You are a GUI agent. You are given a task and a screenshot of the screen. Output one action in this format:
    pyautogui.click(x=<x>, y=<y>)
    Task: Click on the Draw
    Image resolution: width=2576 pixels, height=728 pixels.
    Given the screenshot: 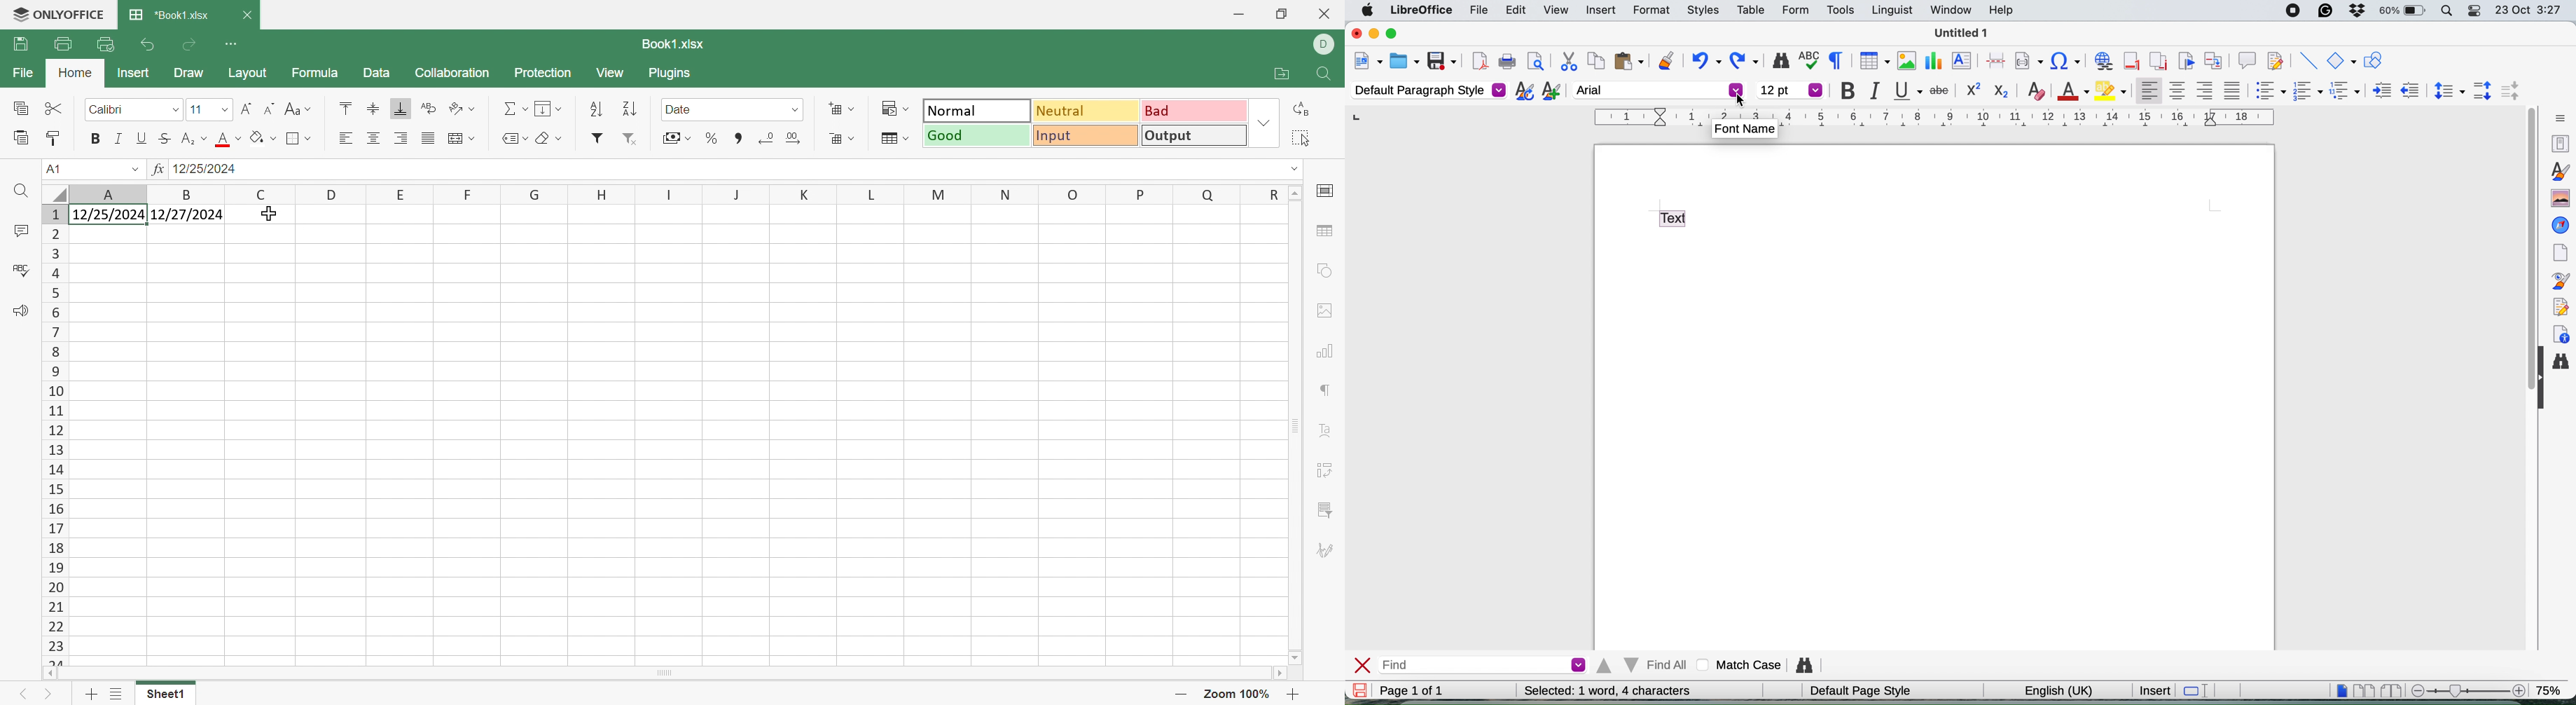 What is the action you would take?
    pyautogui.click(x=187, y=71)
    